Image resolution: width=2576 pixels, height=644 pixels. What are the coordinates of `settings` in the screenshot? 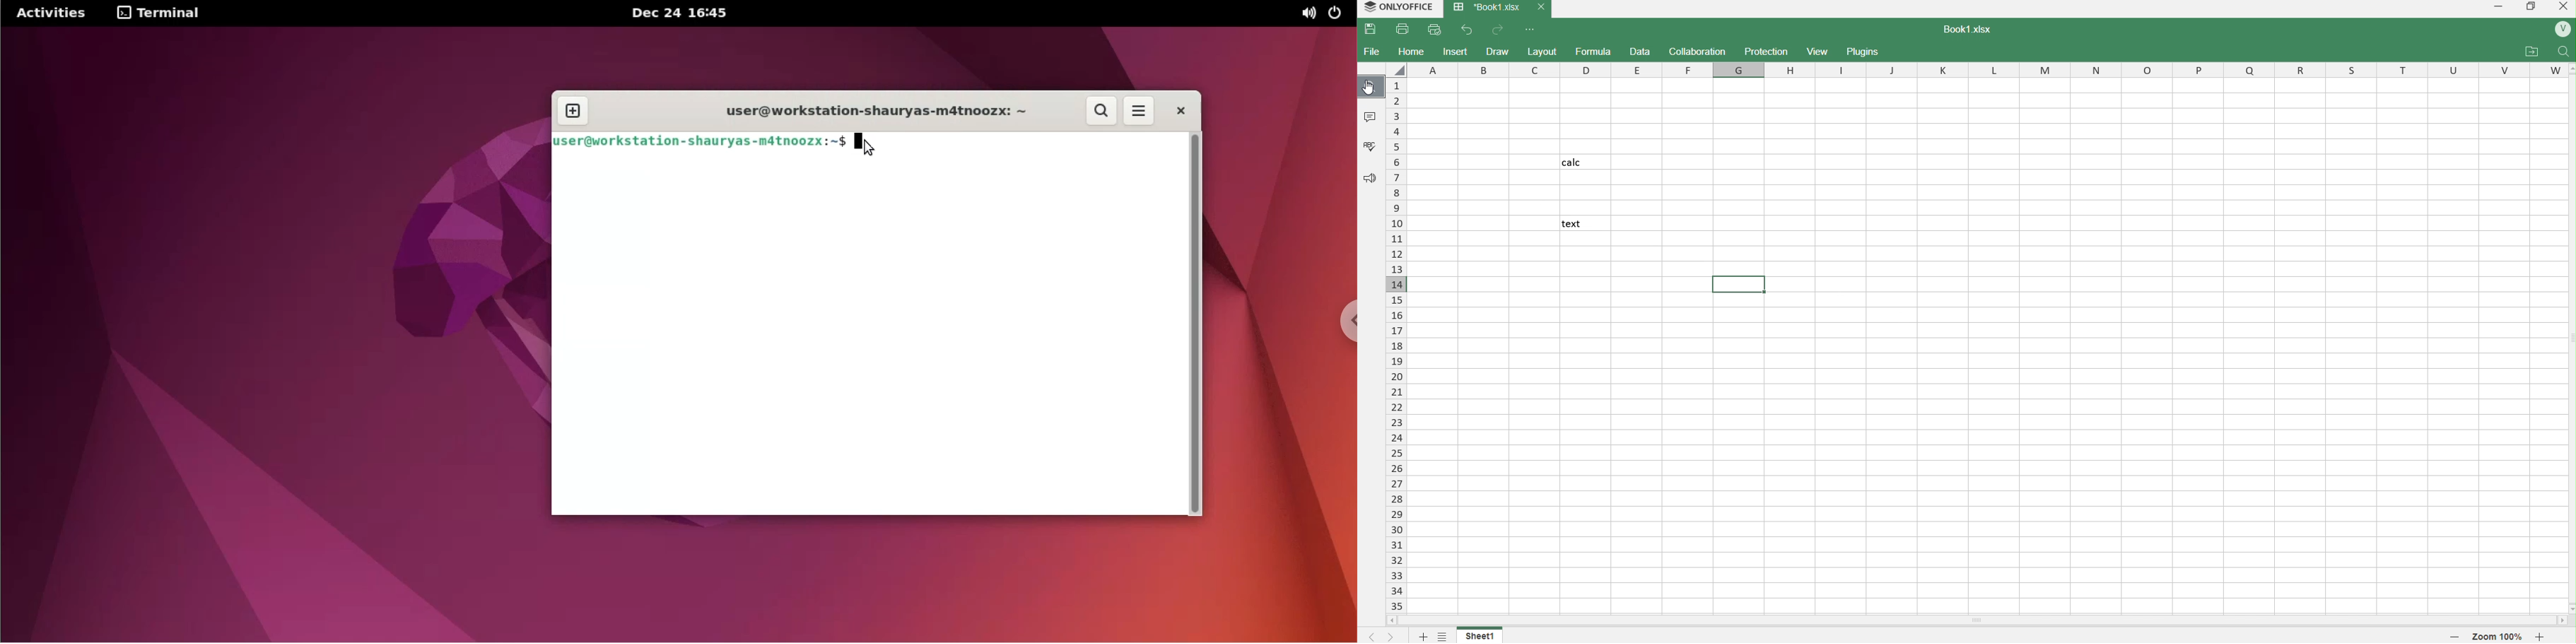 It's located at (1443, 635).